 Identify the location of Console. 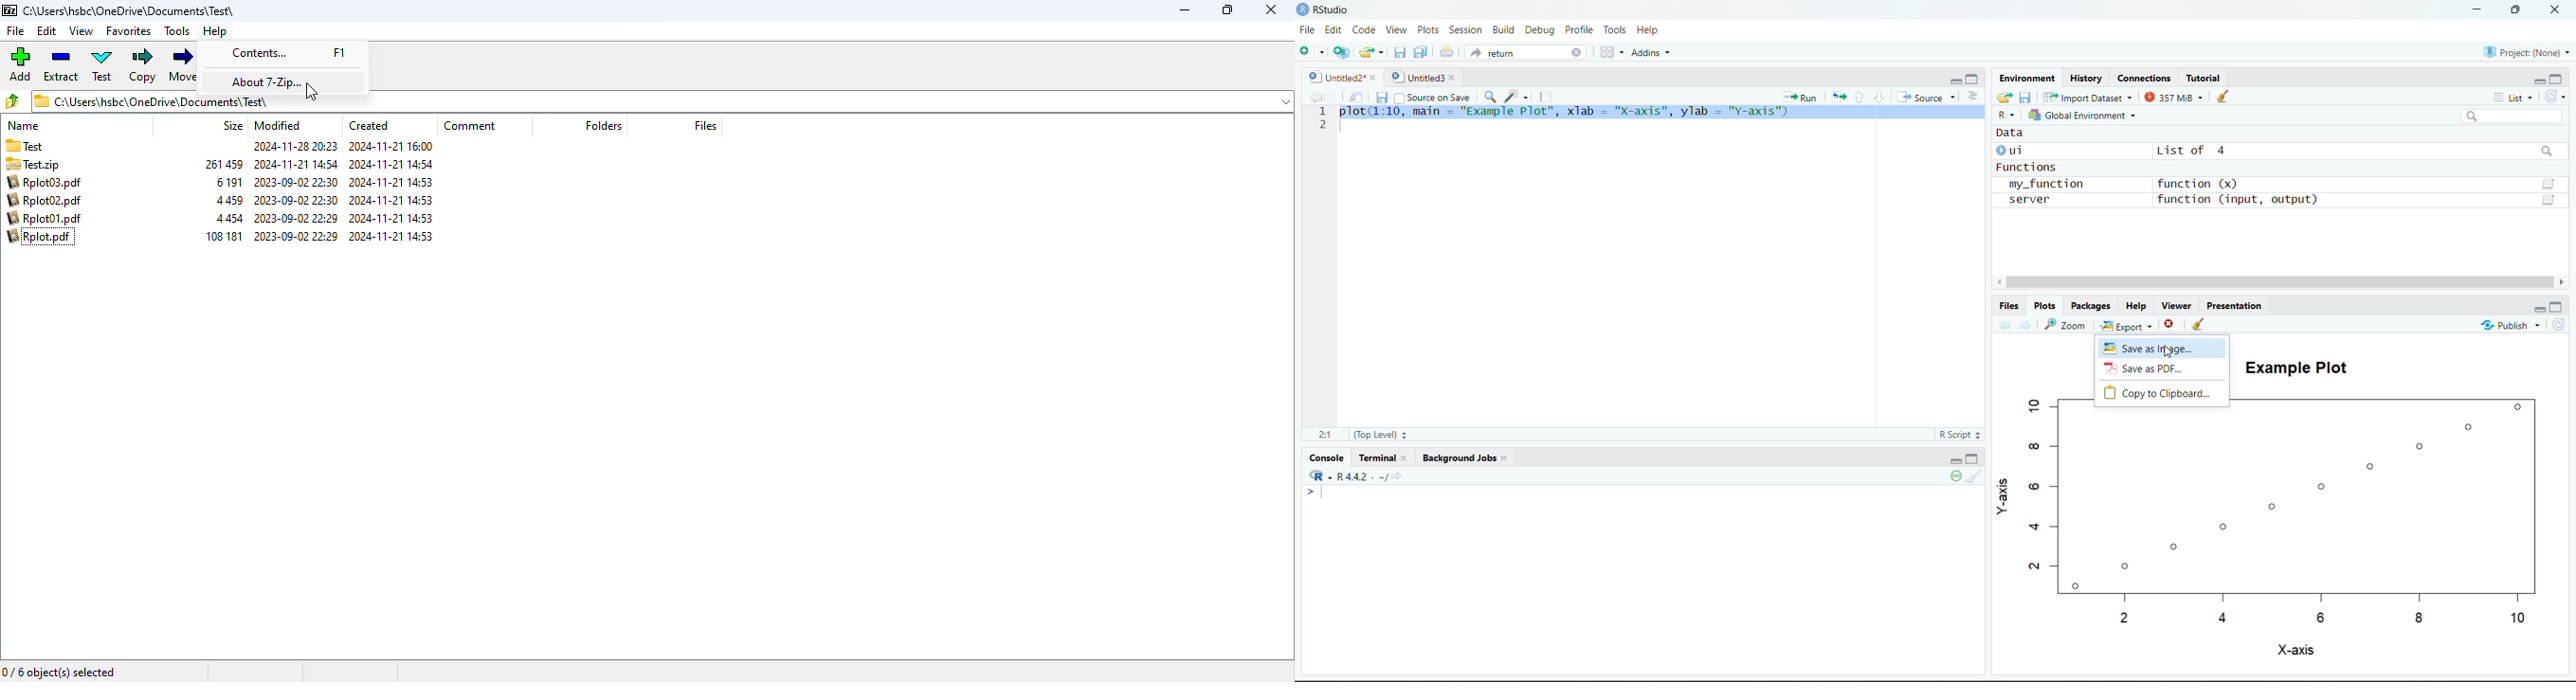
(1329, 456).